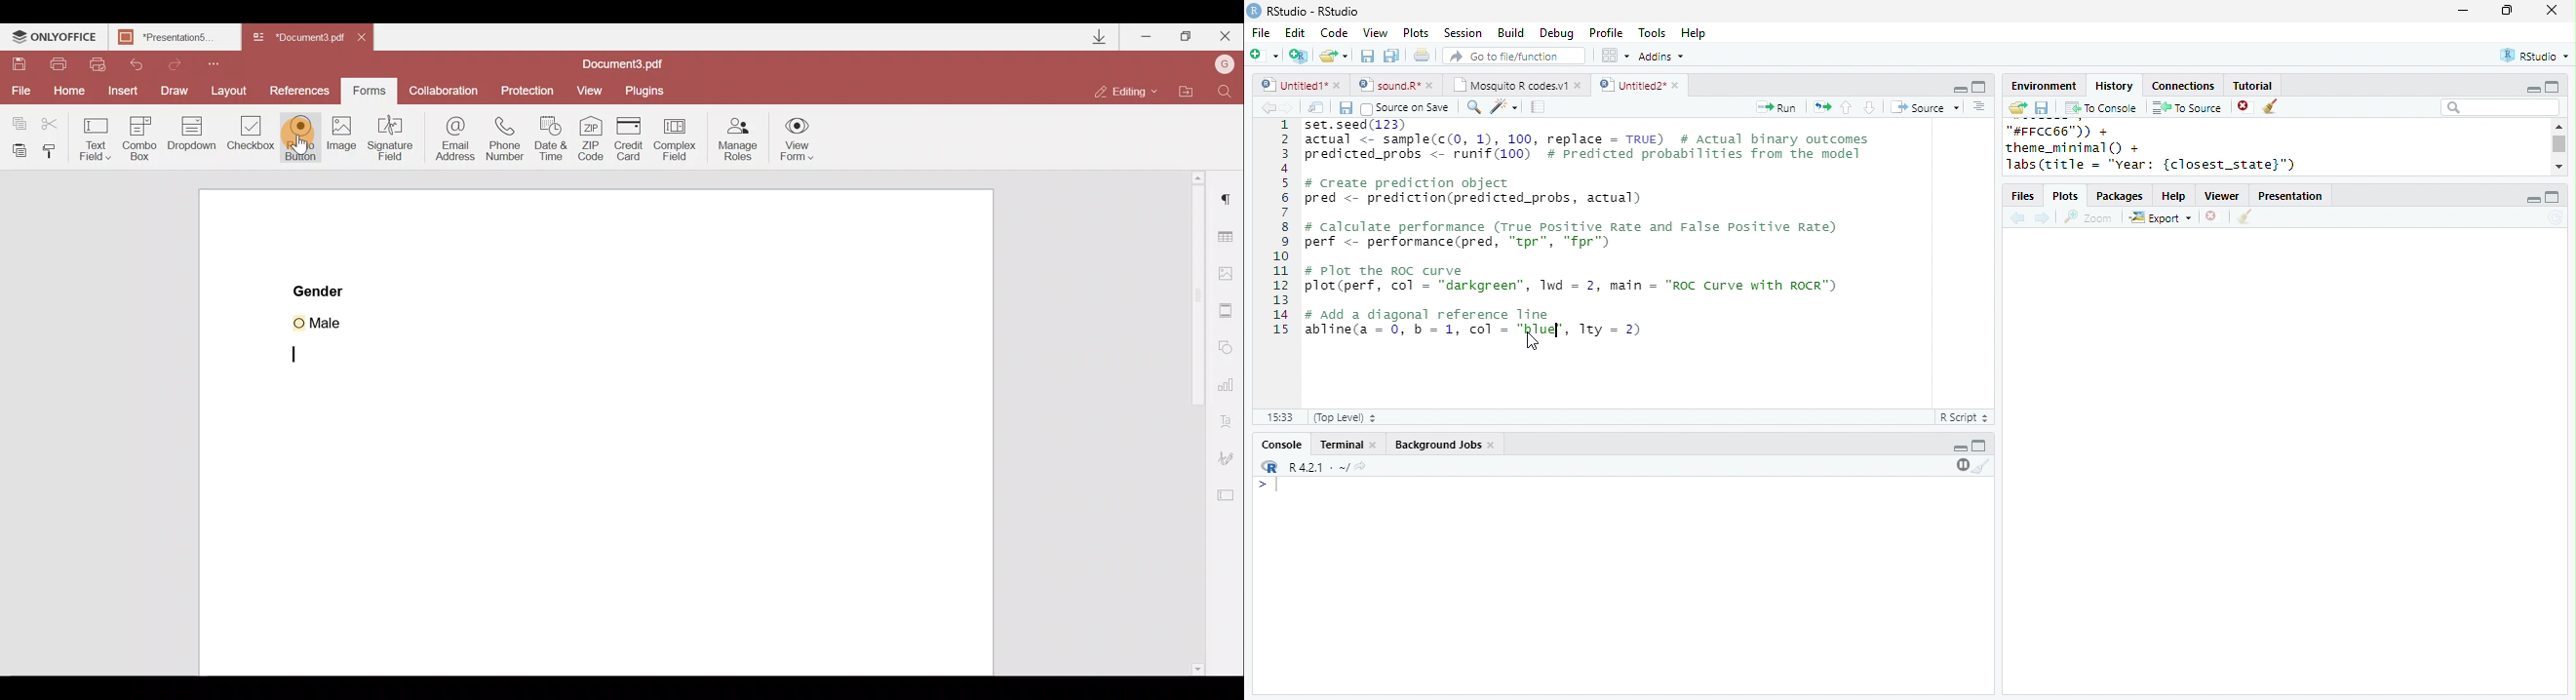 The image size is (2576, 700). Describe the element at coordinates (2551, 86) in the screenshot. I see `maximize` at that location.